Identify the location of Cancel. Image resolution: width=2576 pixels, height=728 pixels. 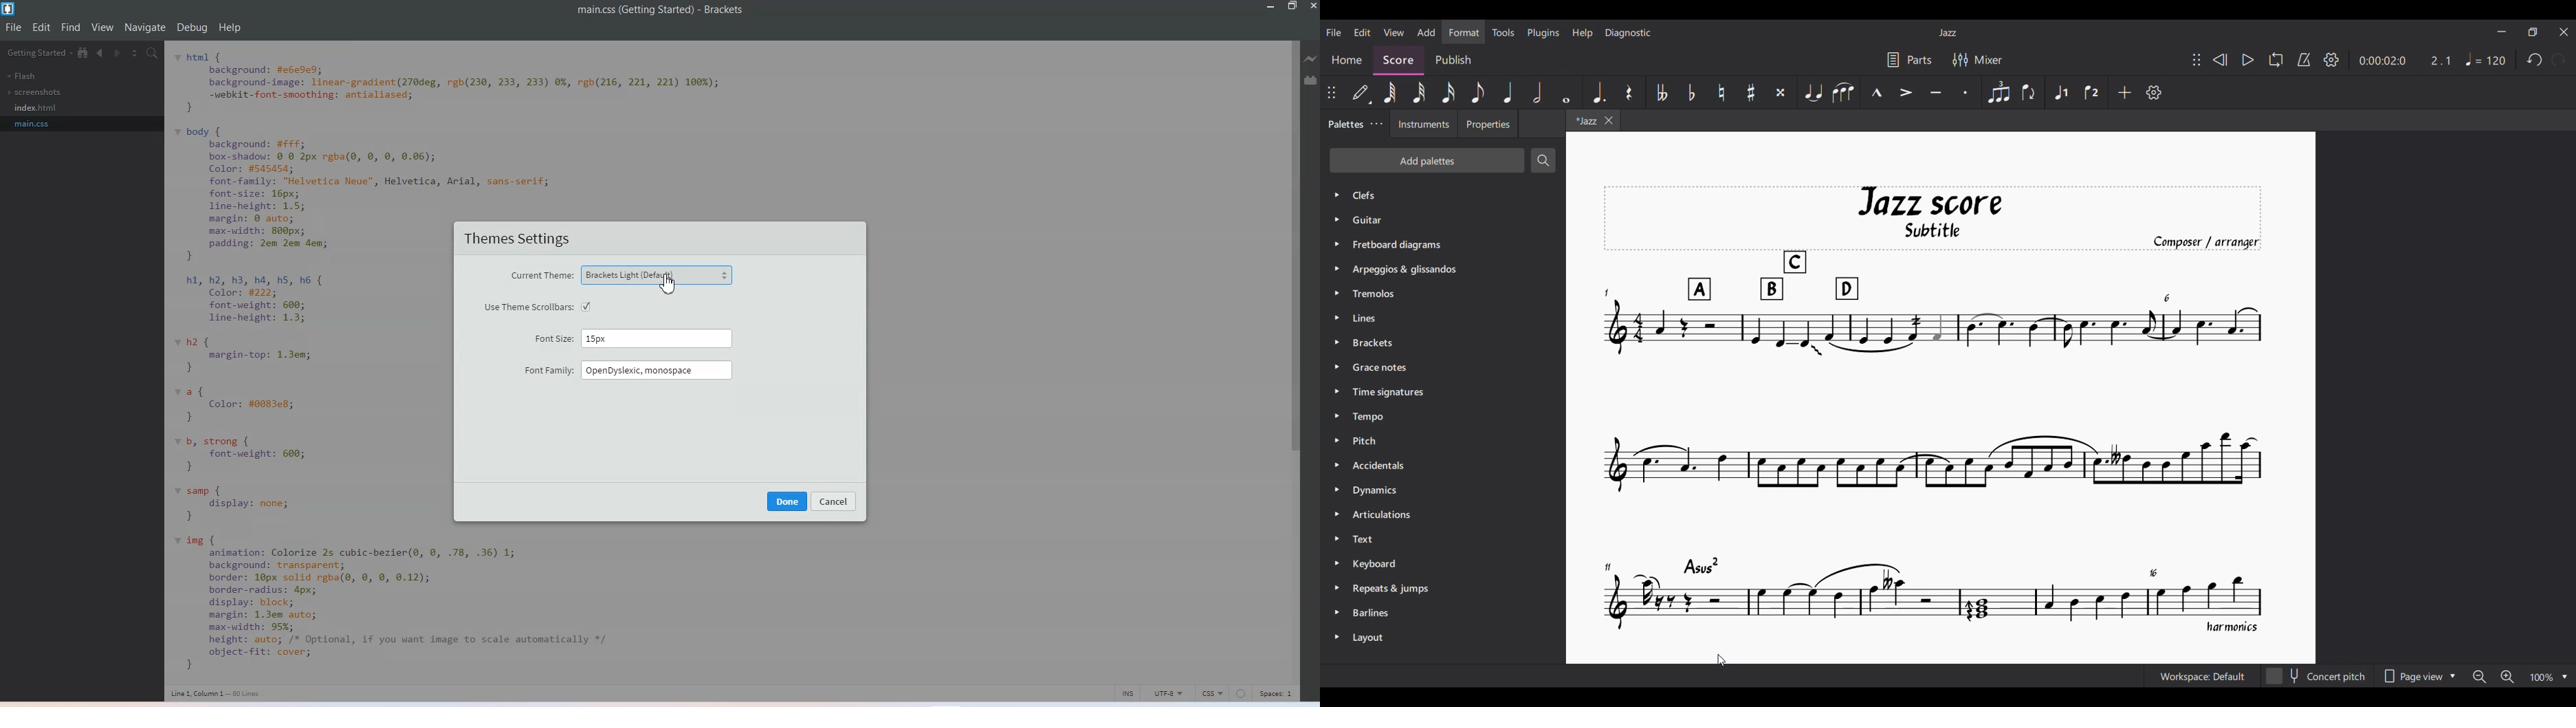
(835, 501).